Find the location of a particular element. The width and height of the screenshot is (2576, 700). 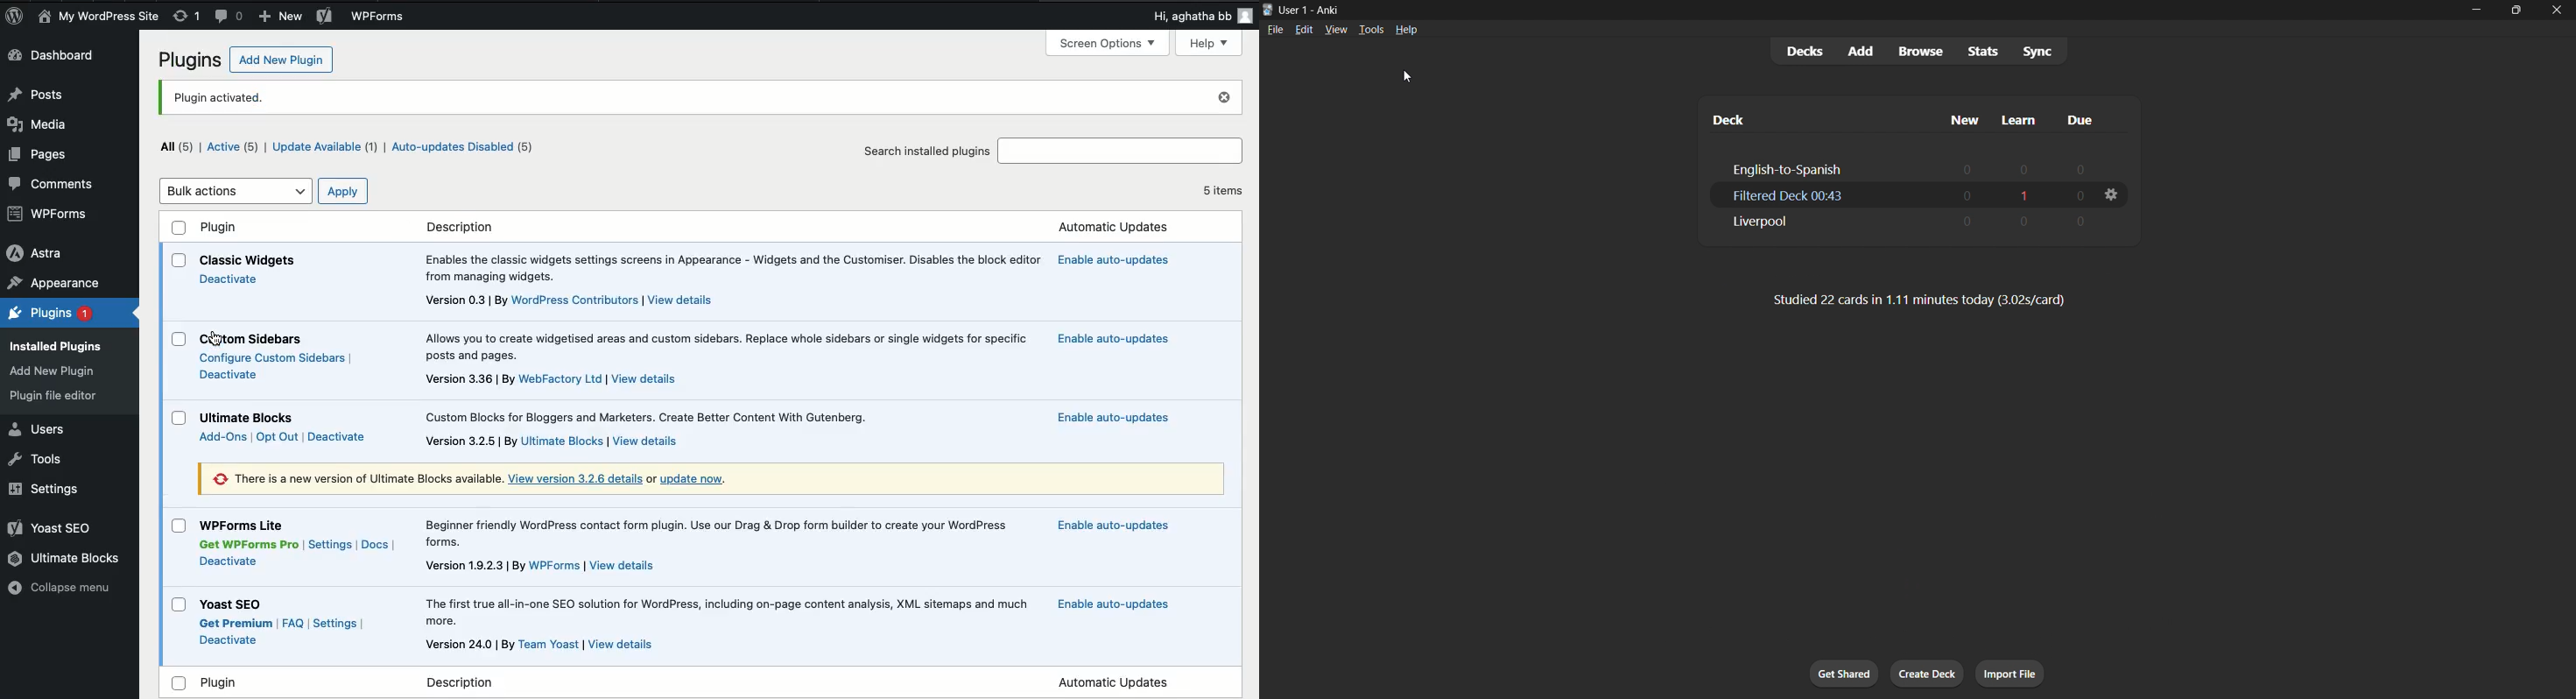

Settings is located at coordinates (331, 547).